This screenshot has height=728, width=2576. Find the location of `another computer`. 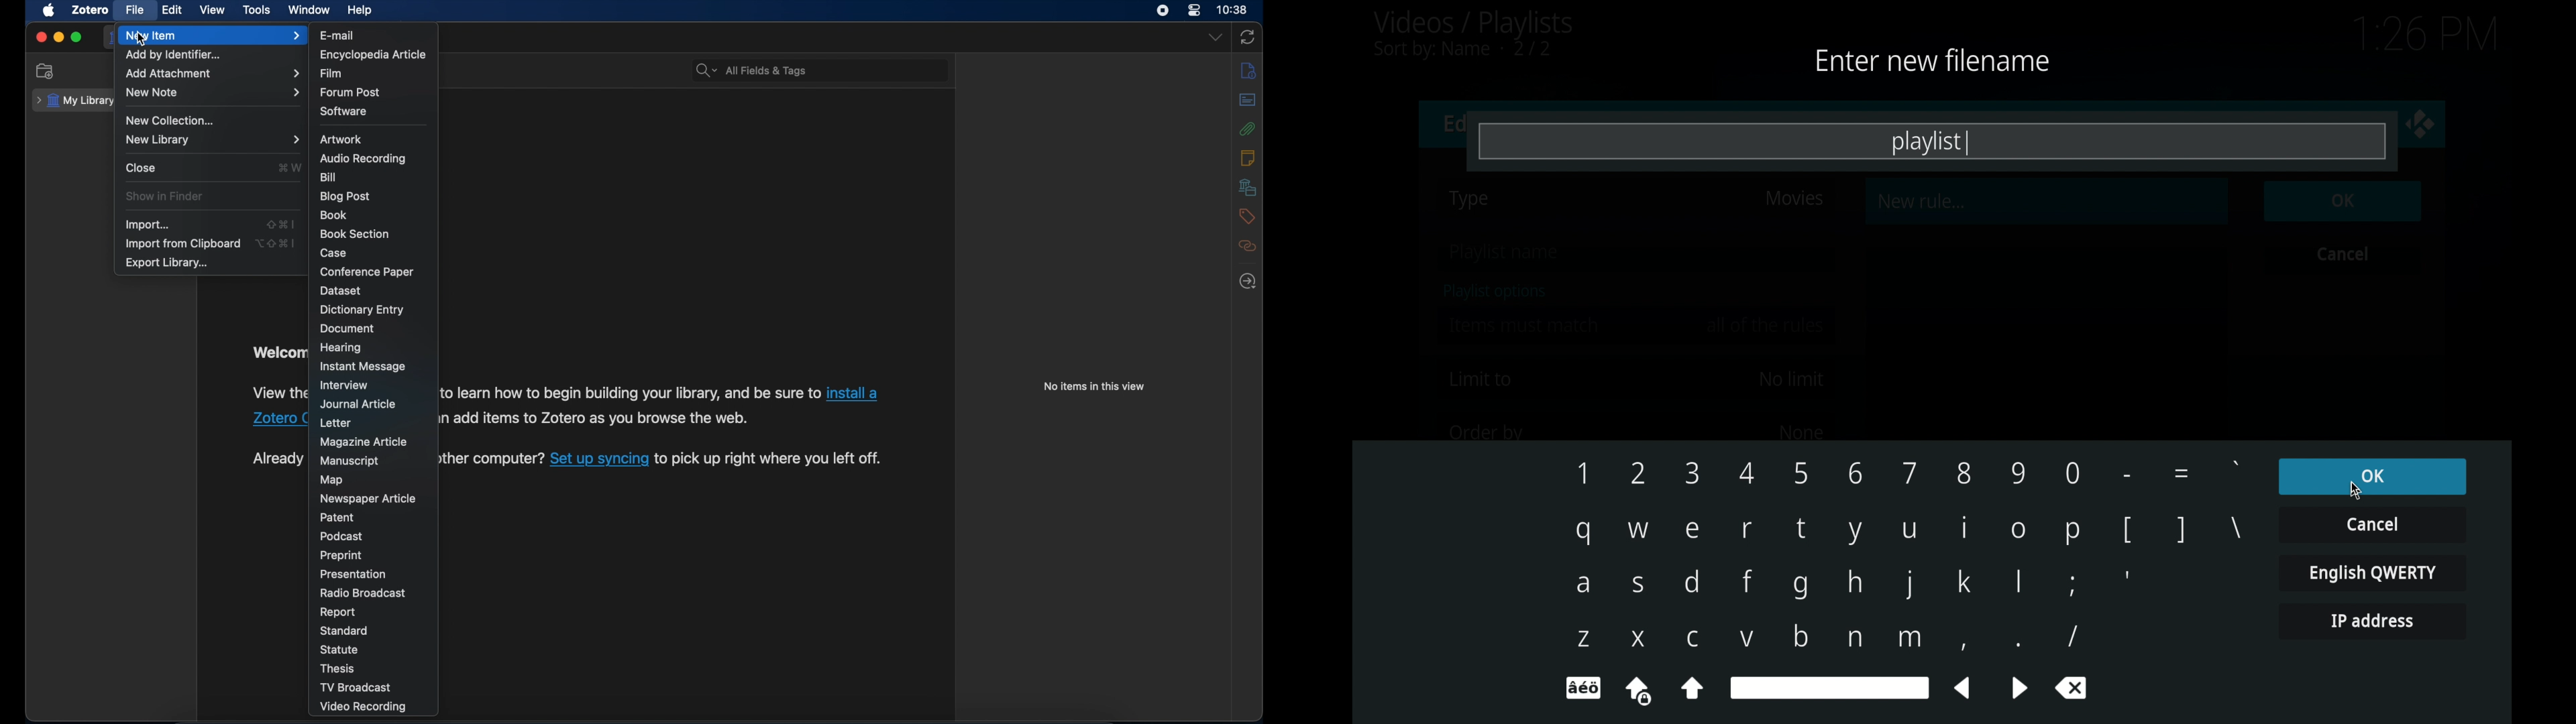

another computer is located at coordinates (491, 458).